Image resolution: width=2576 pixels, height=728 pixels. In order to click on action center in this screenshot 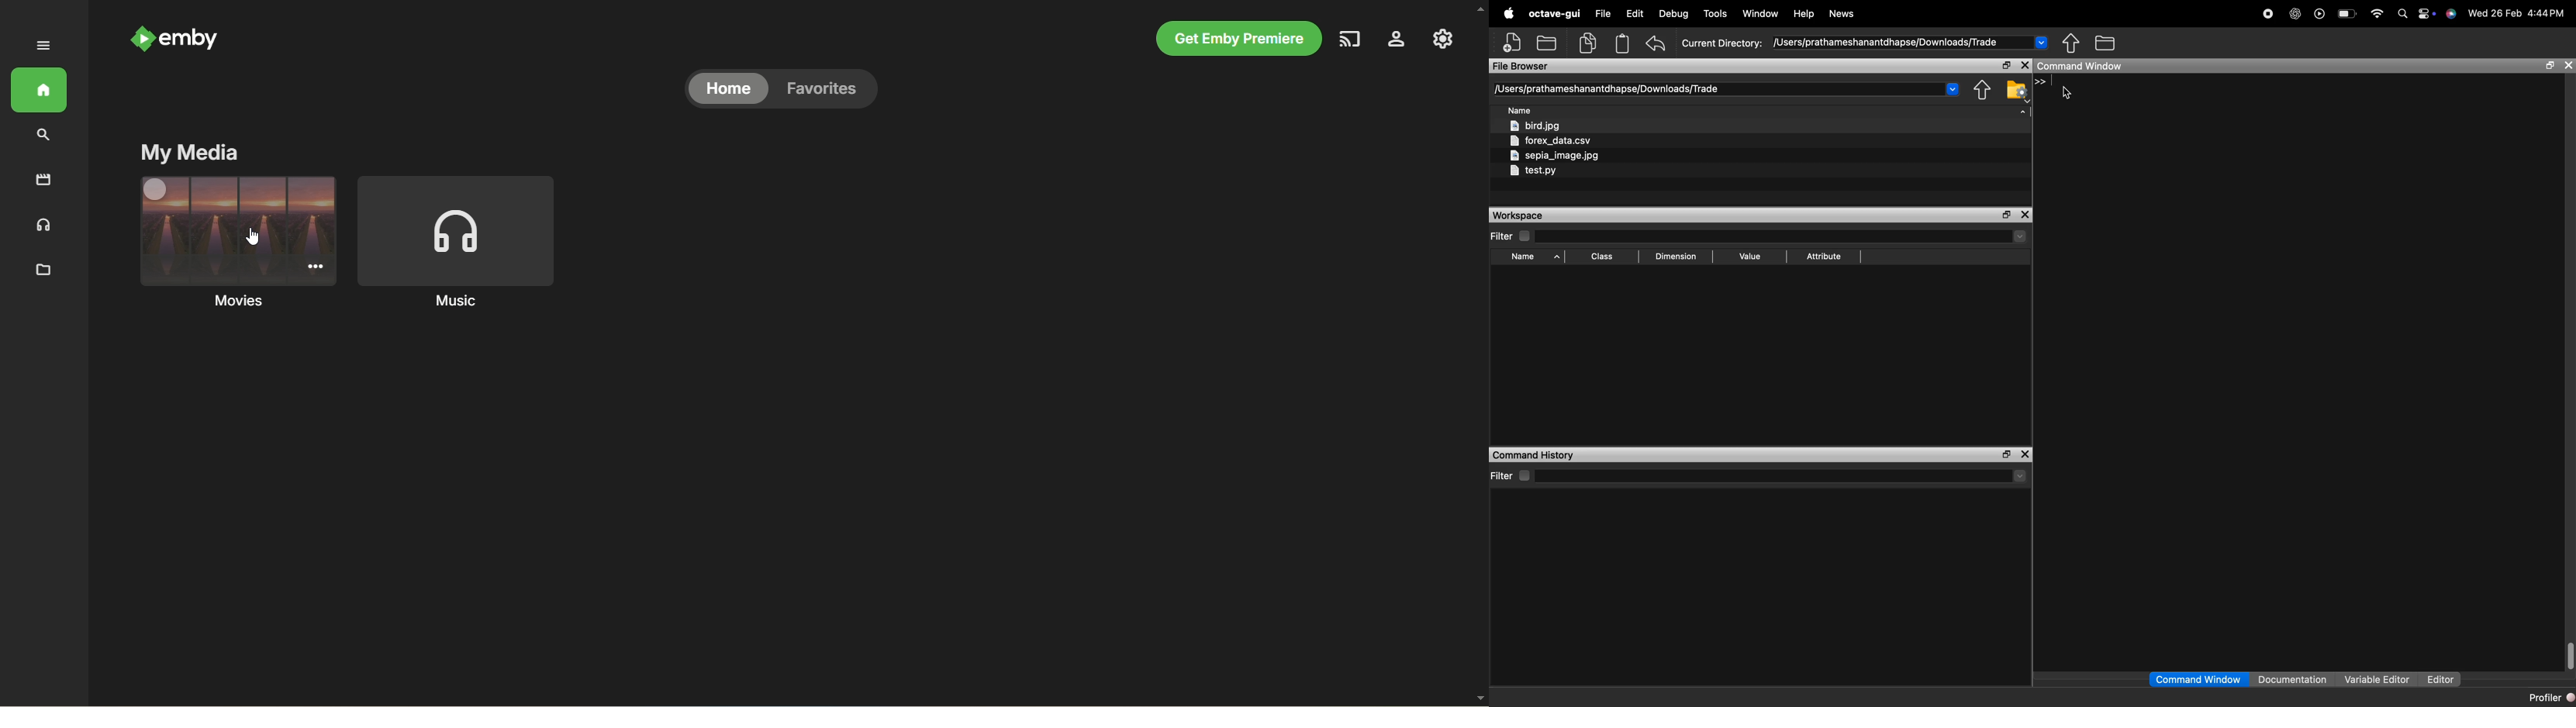, I will do `click(2427, 15)`.